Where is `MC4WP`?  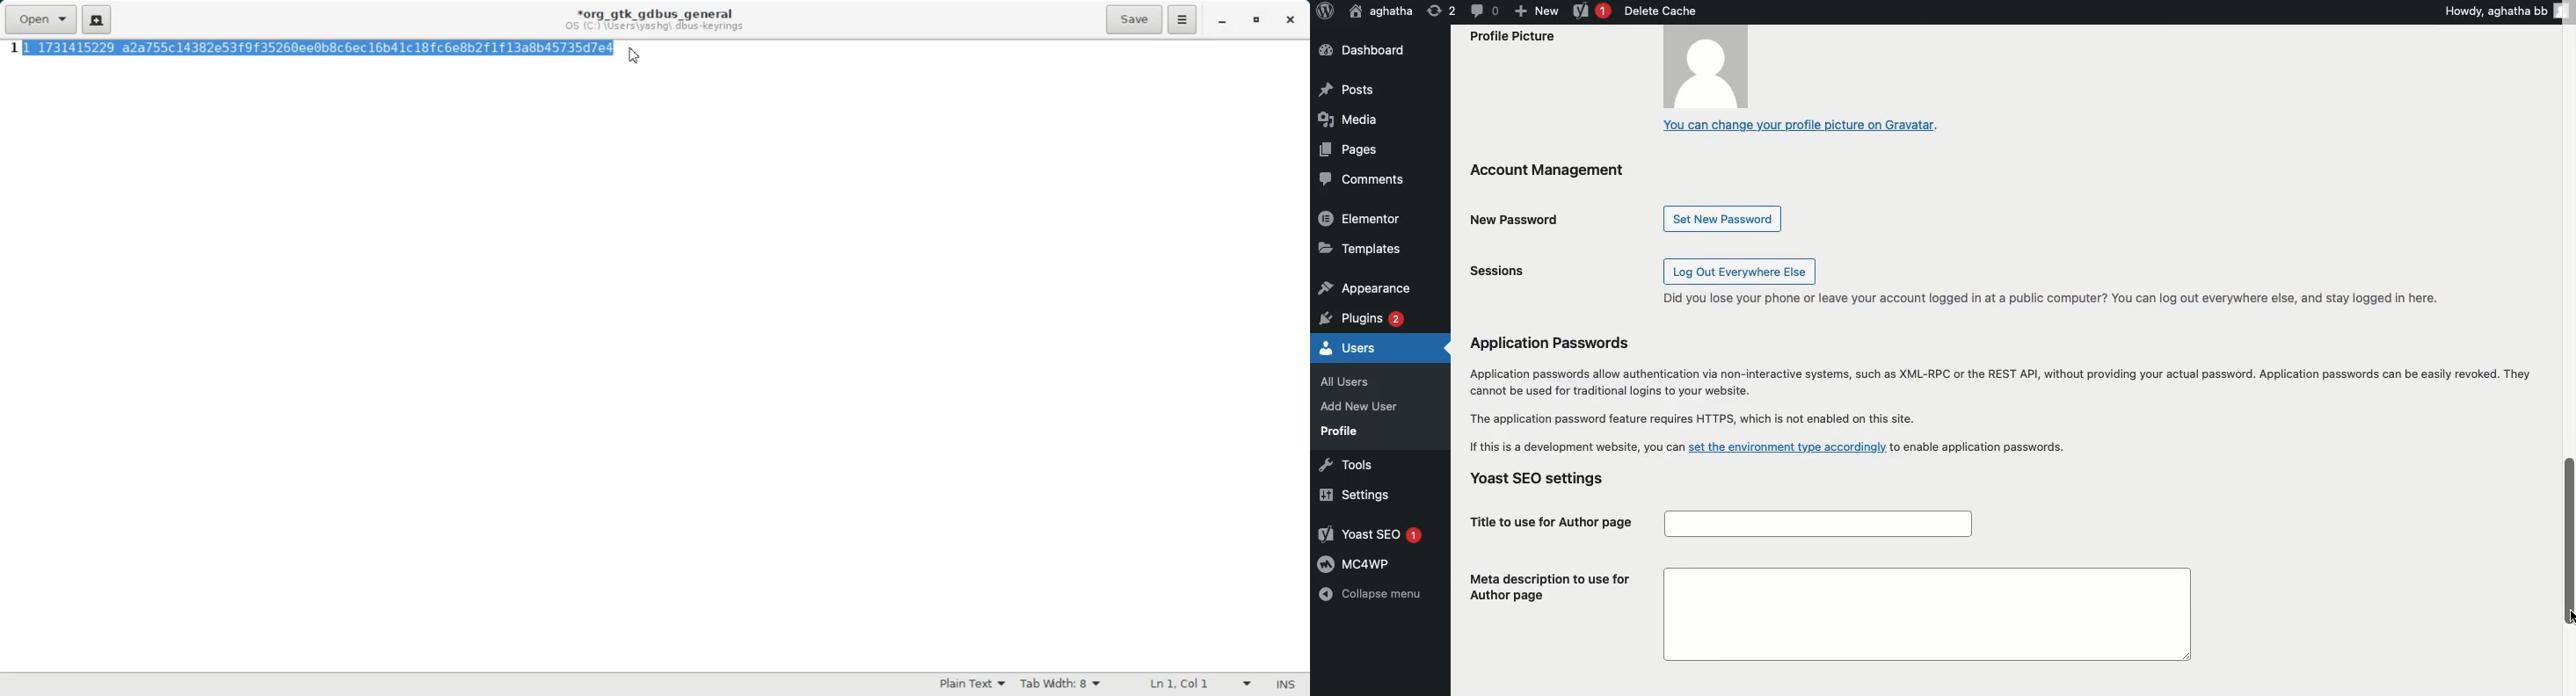
MC4WP is located at coordinates (1357, 562).